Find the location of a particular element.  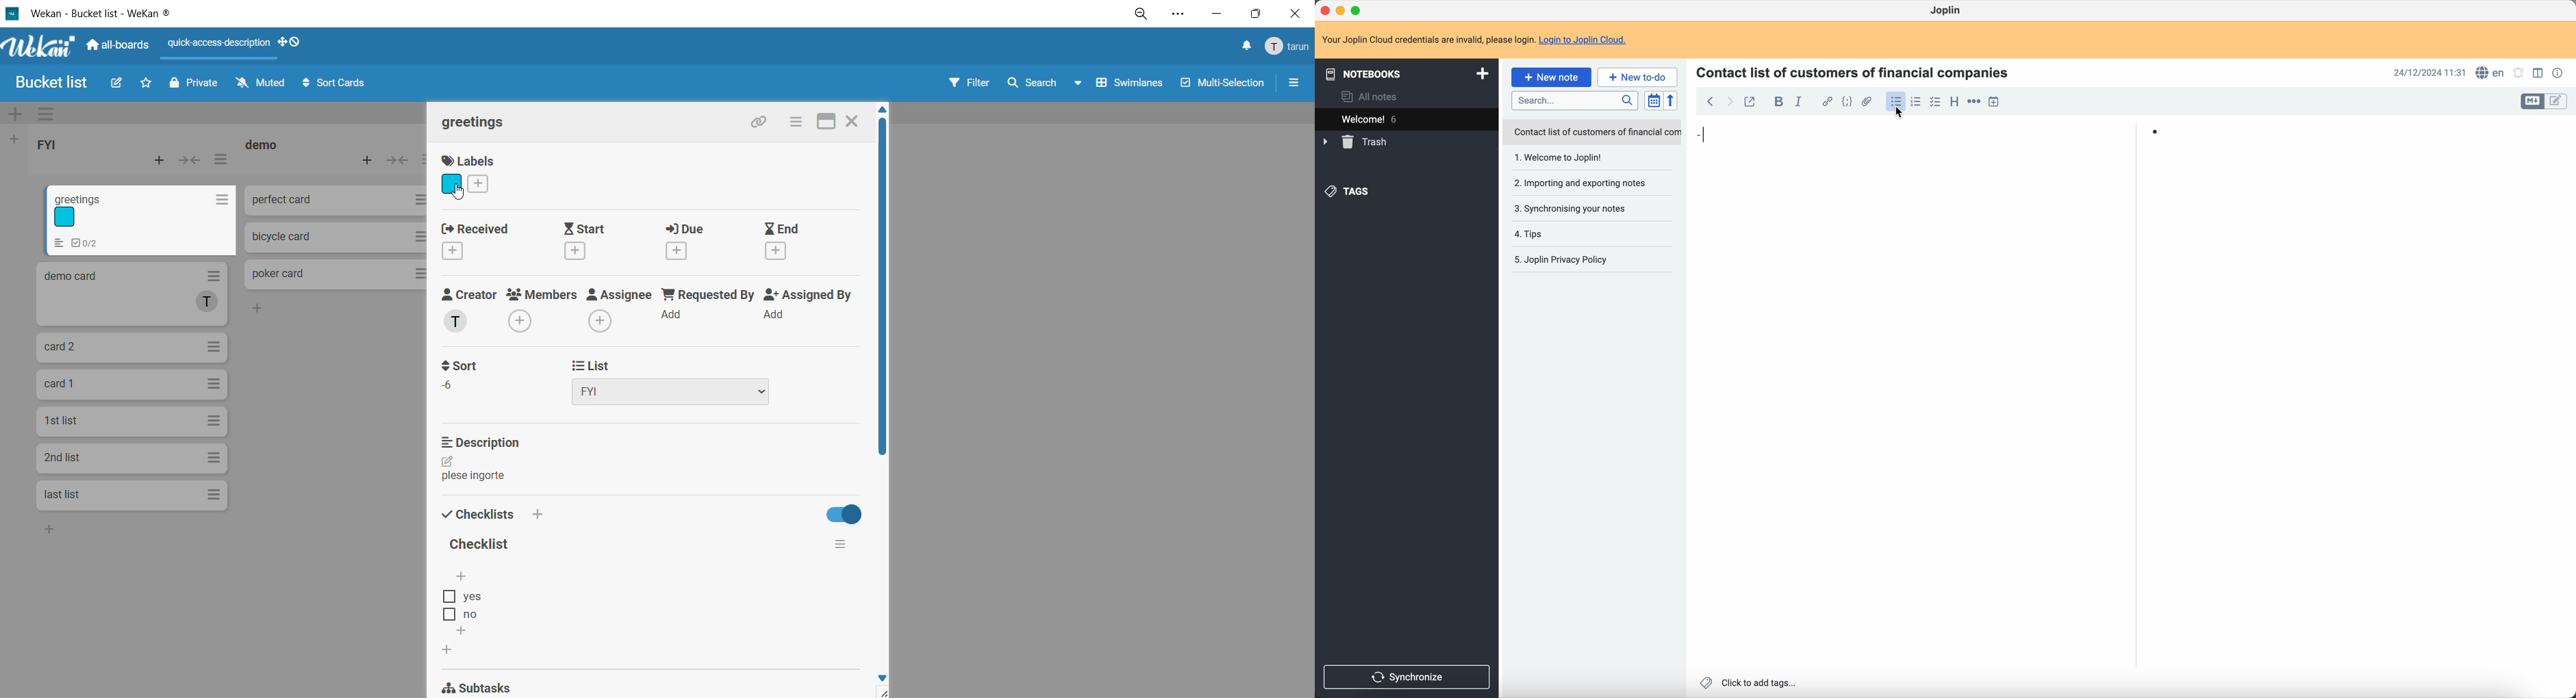

close Joplin is located at coordinates (1324, 9).